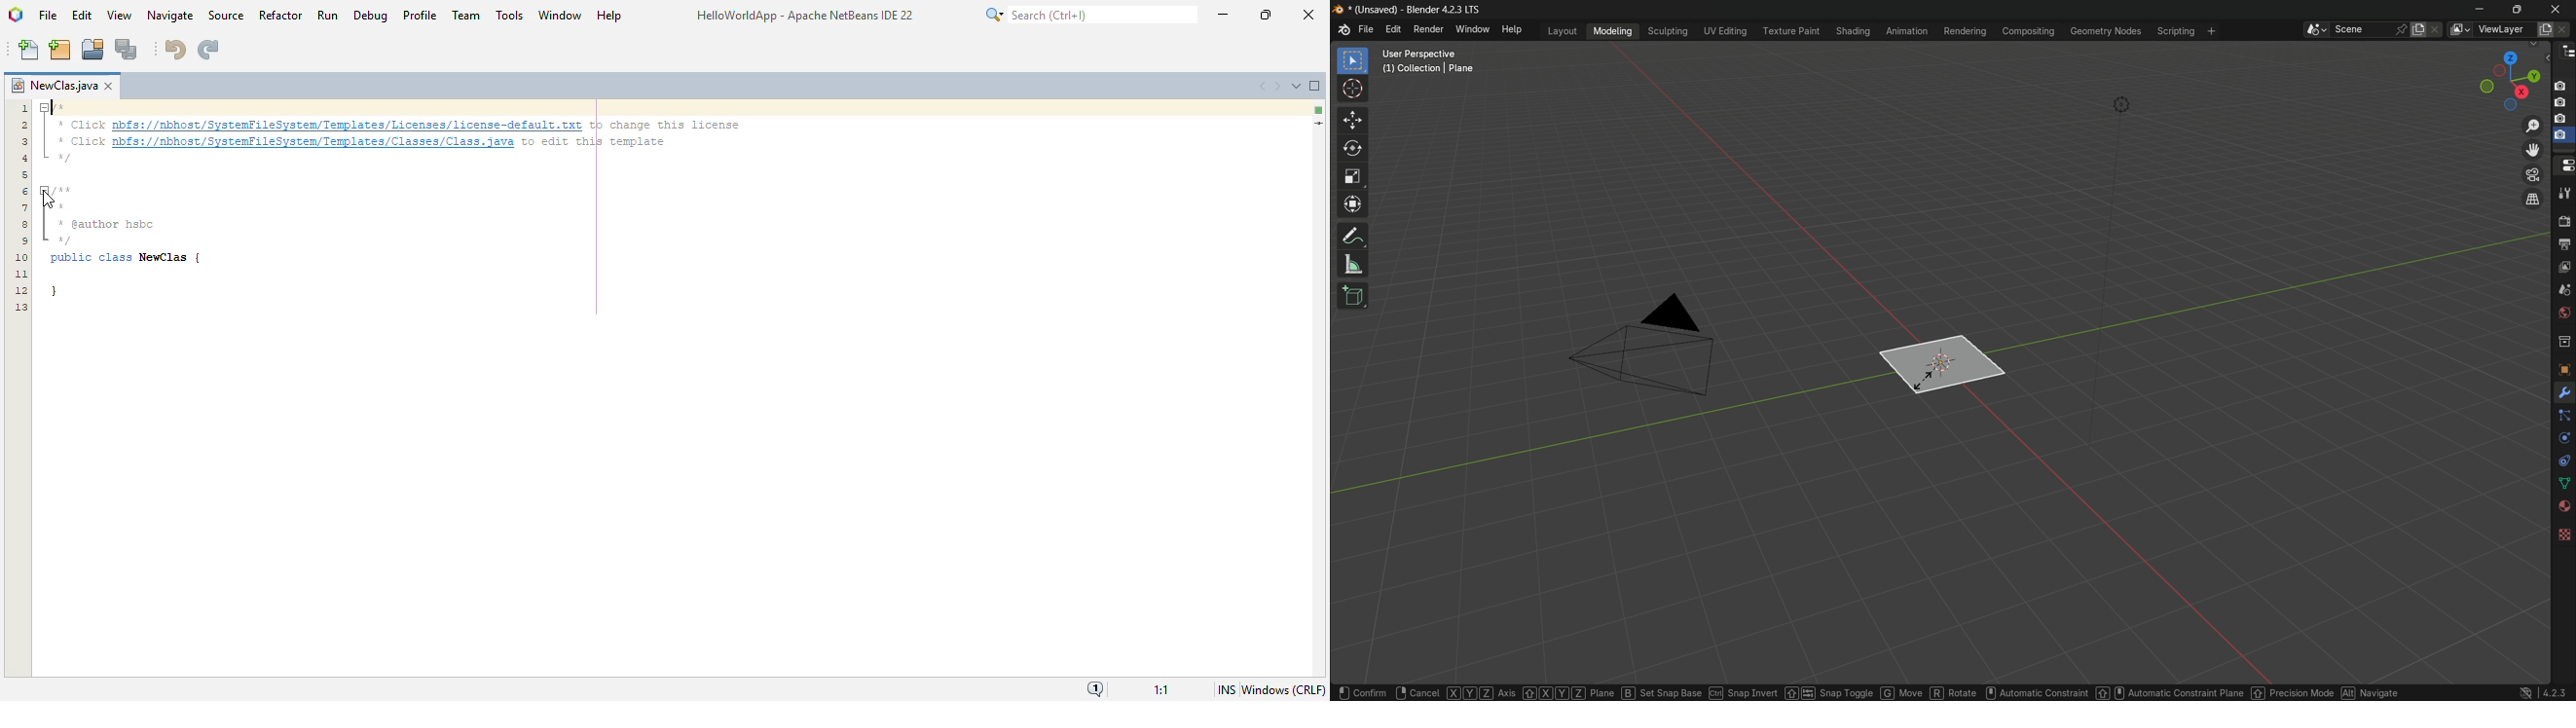  Describe the element at coordinates (280, 15) in the screenshot. I see `refactor` at that location.